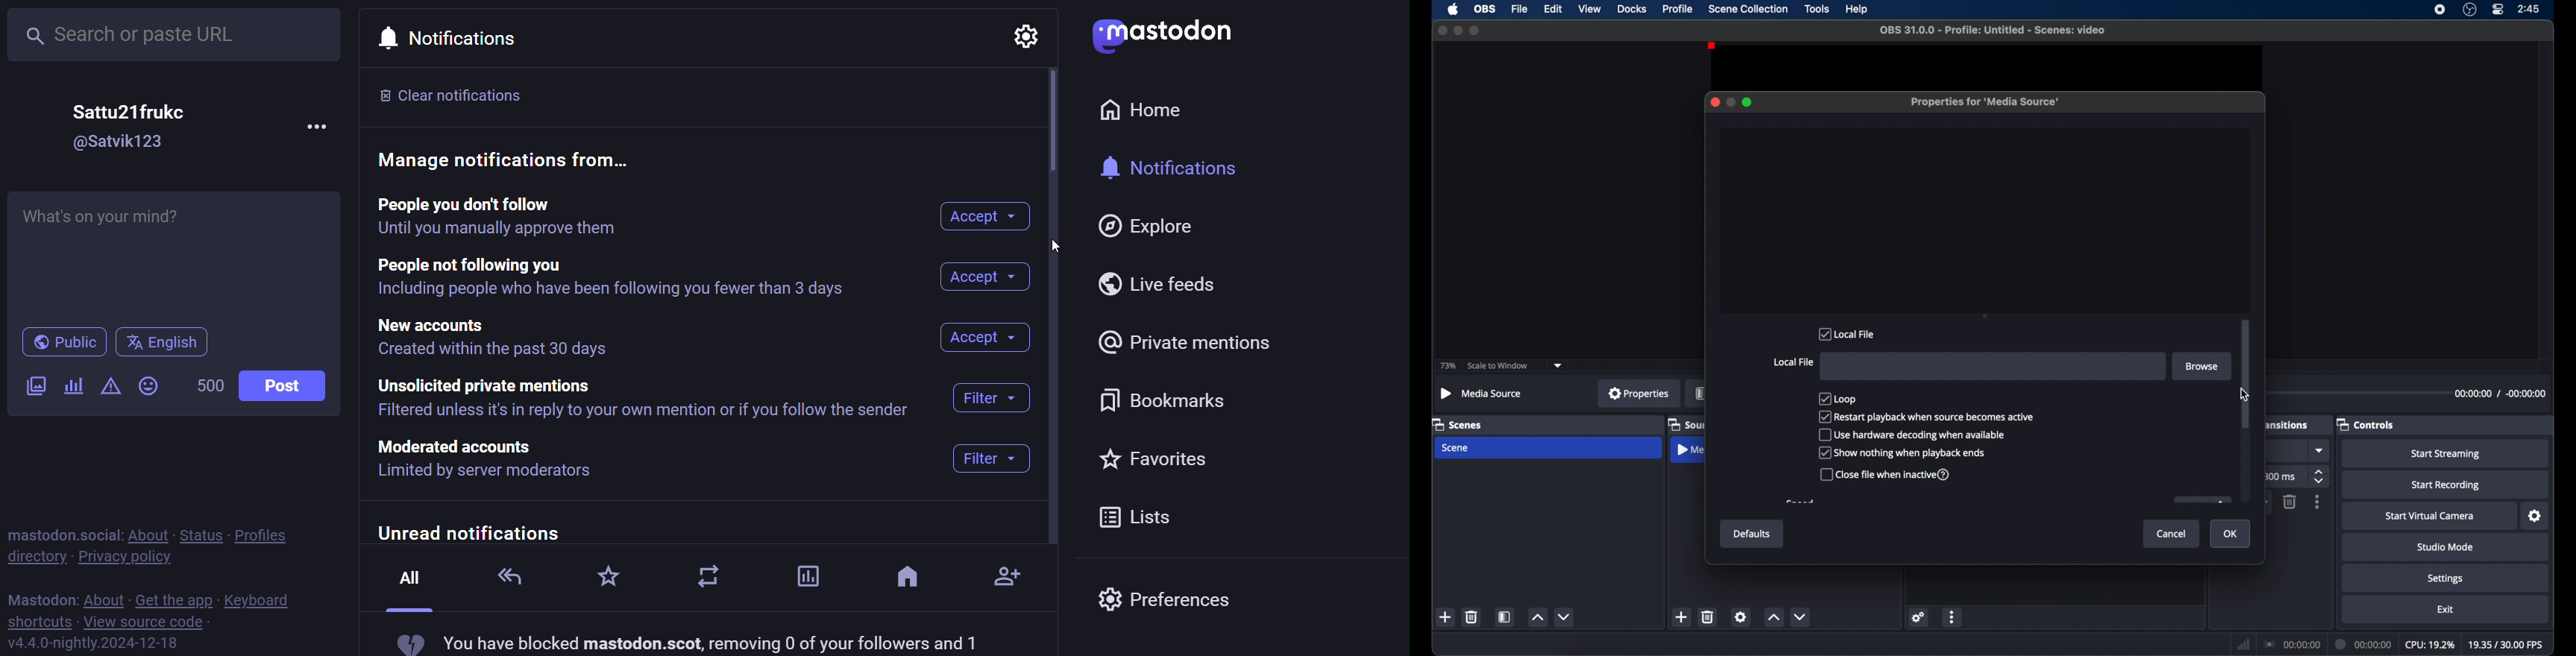 The image size is (2576, 672). Describe the element at coordinates (1913, 434) in the screenshot. I see `checkbox` at that location.